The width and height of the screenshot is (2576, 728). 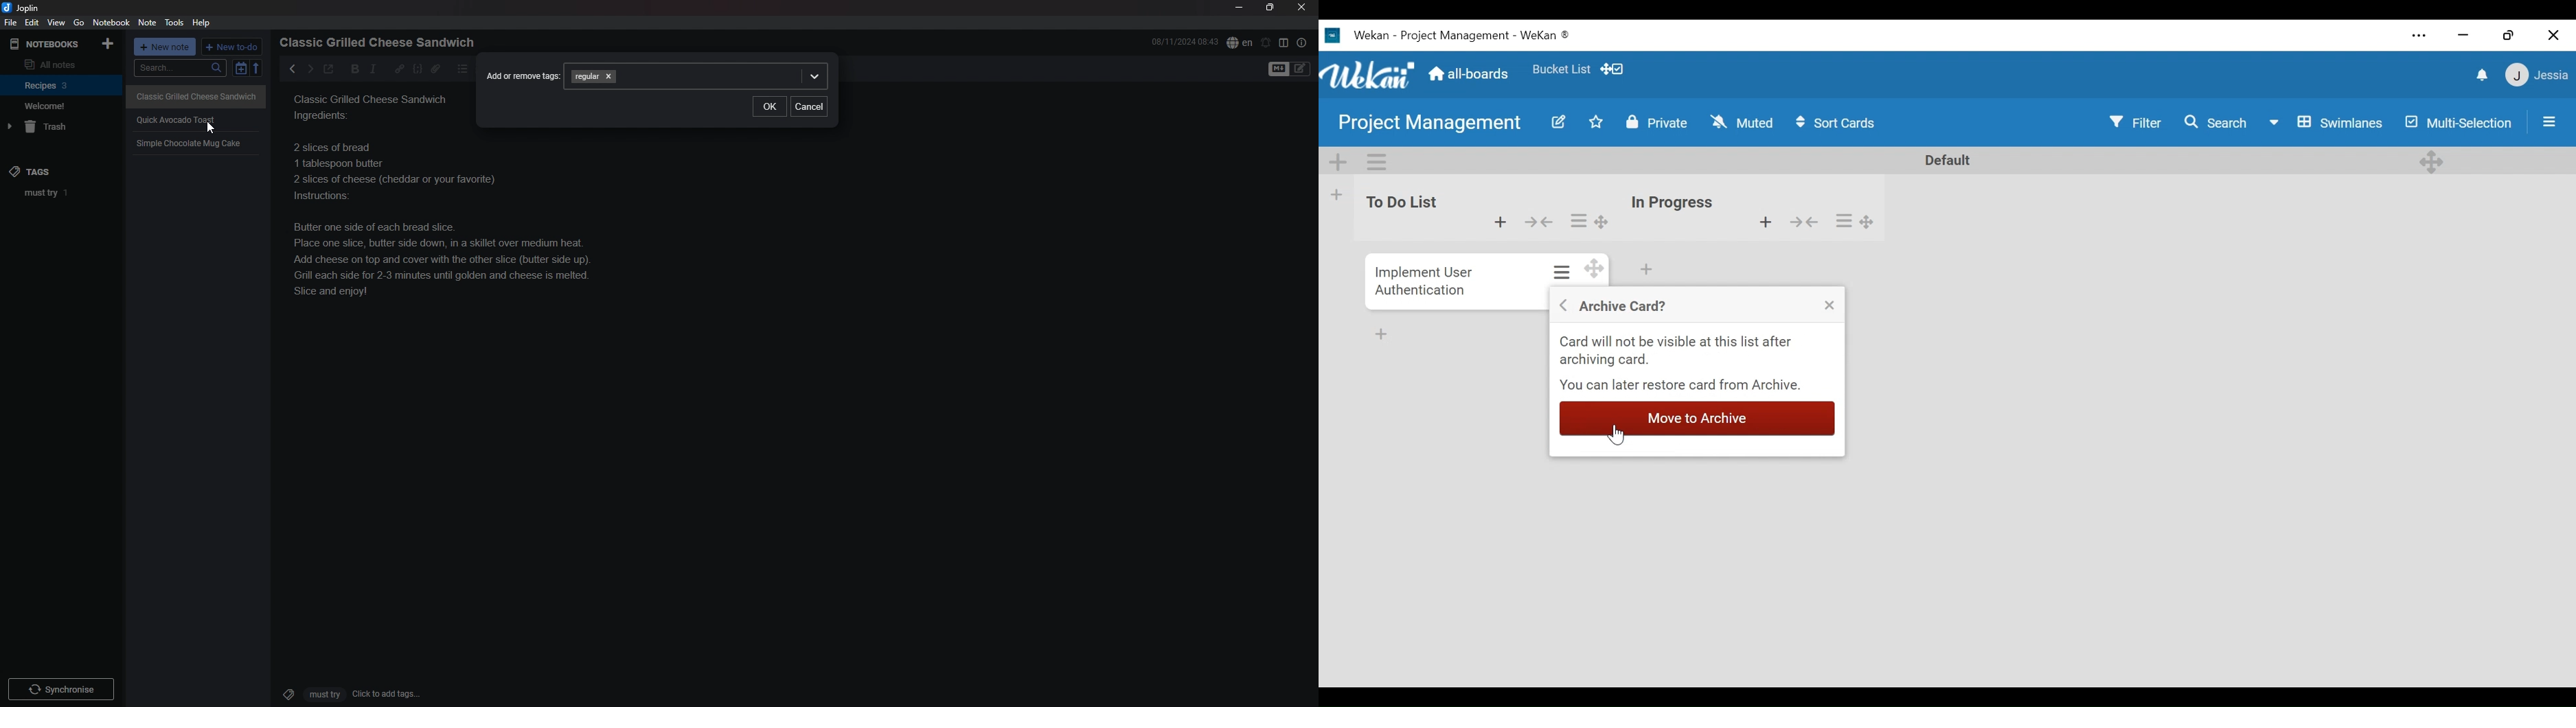 What do you see at coordinates (373, 69) in the screenshot?
I see `italic` at bounding box center [373, 69].